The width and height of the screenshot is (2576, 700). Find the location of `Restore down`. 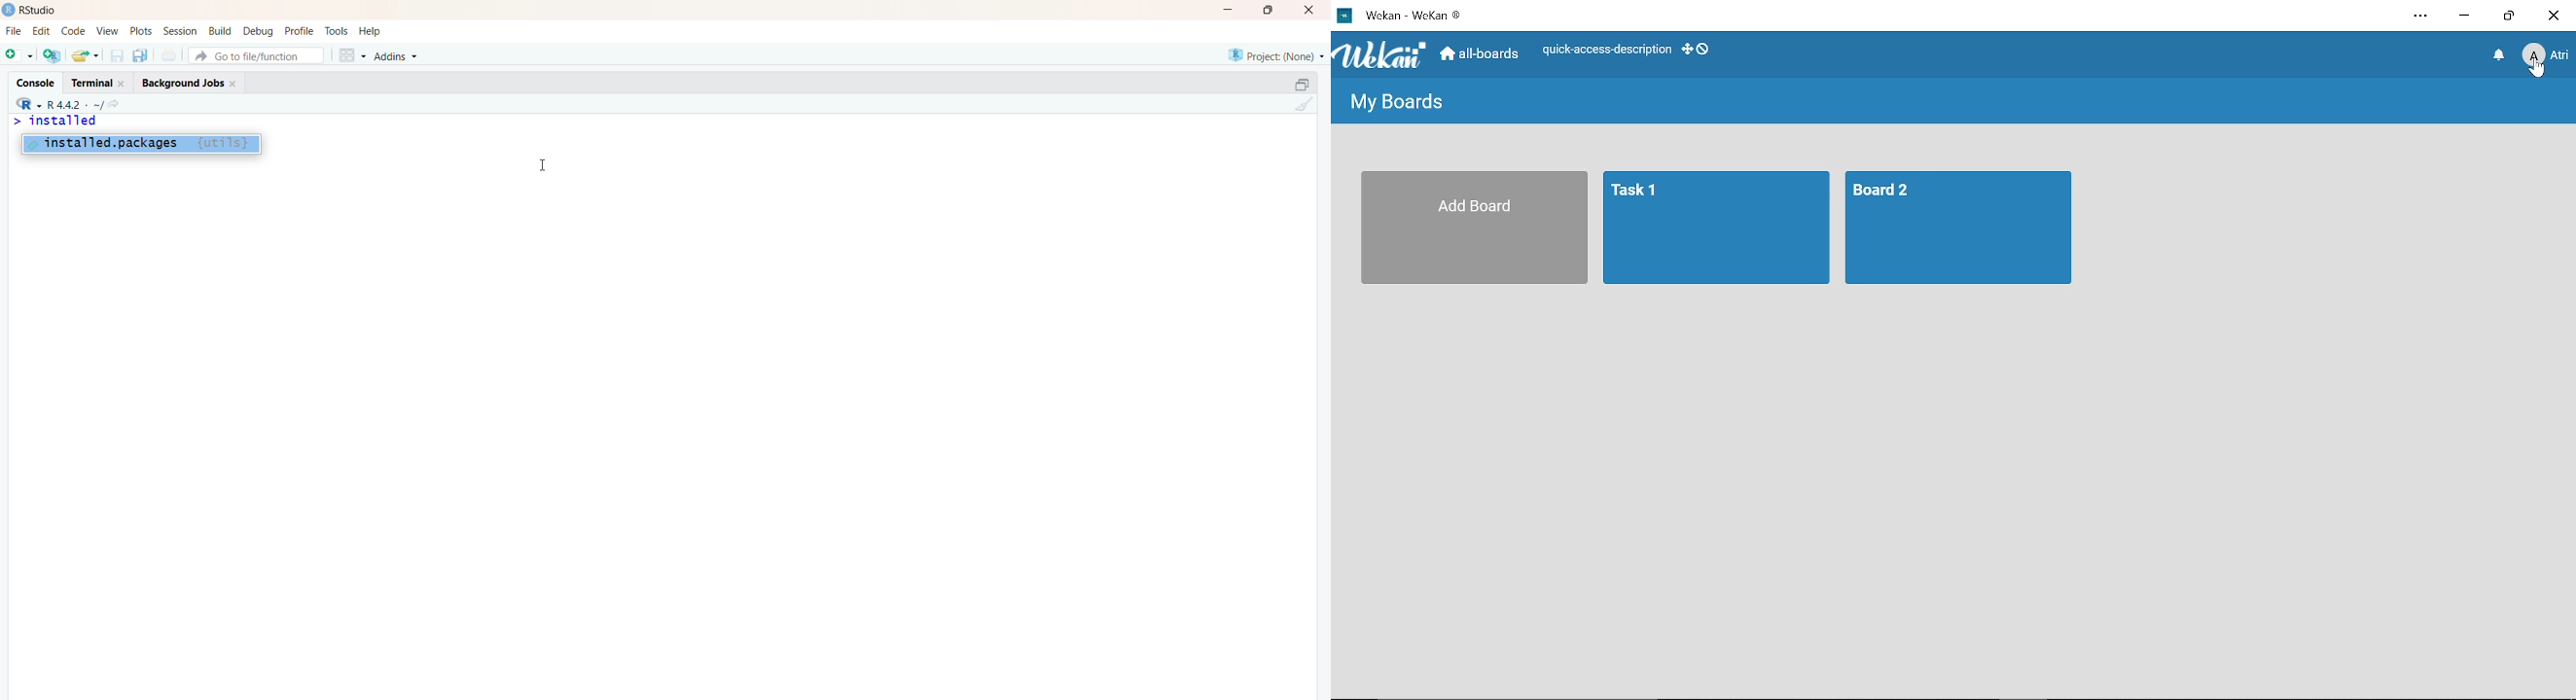

Restore down is located at coordinates (2508, 18).